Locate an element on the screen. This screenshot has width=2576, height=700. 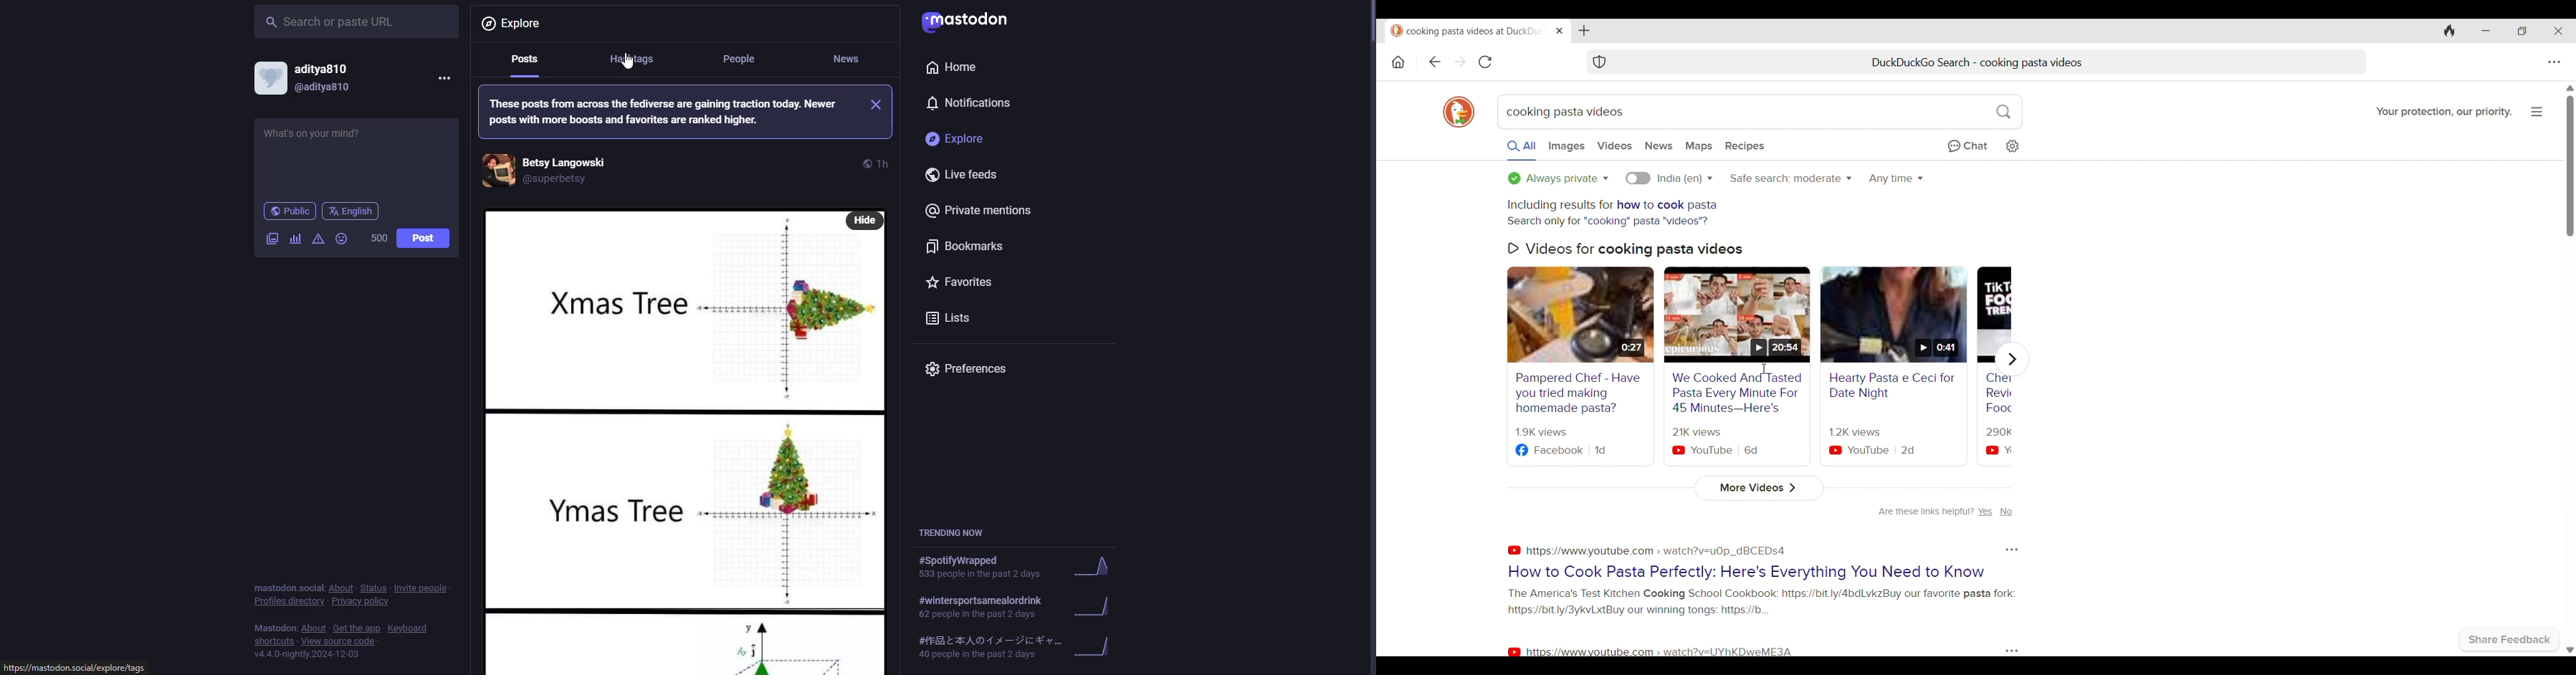
500 is located at coordinates (379, 238).